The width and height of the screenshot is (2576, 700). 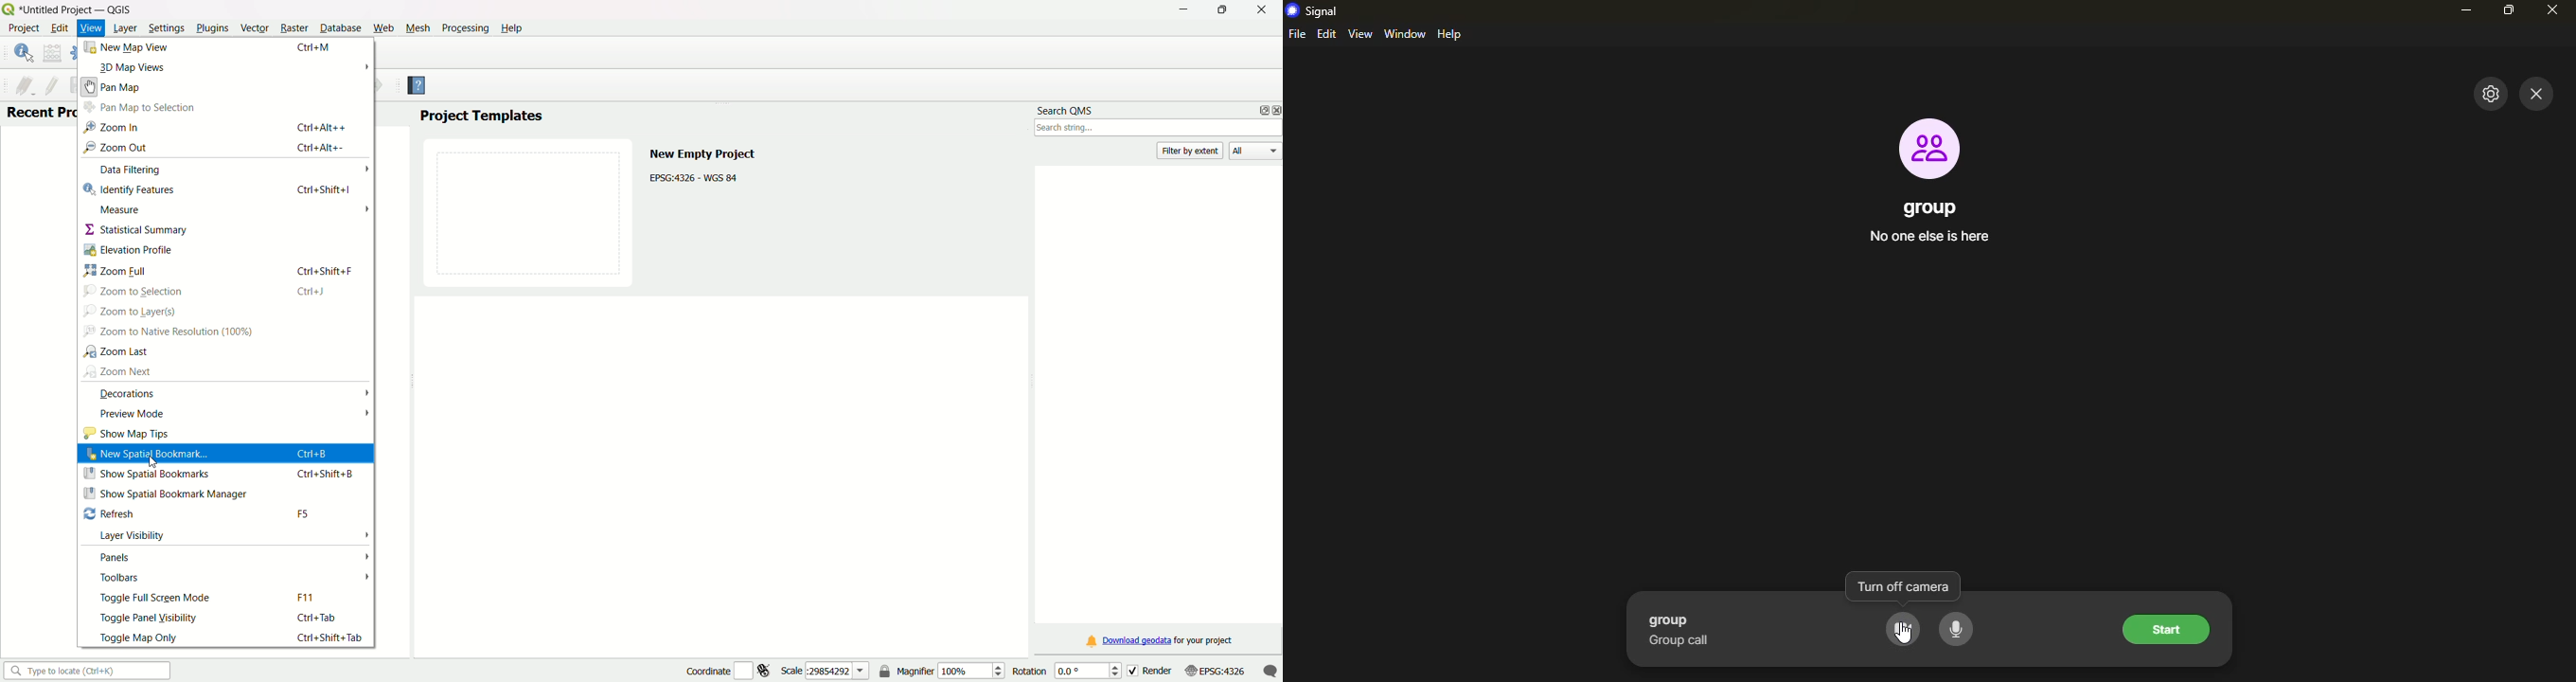 What do you see at coordinates (1192, 150) in the screenshot?
I see `filter` at bounding box center [1192, 150].